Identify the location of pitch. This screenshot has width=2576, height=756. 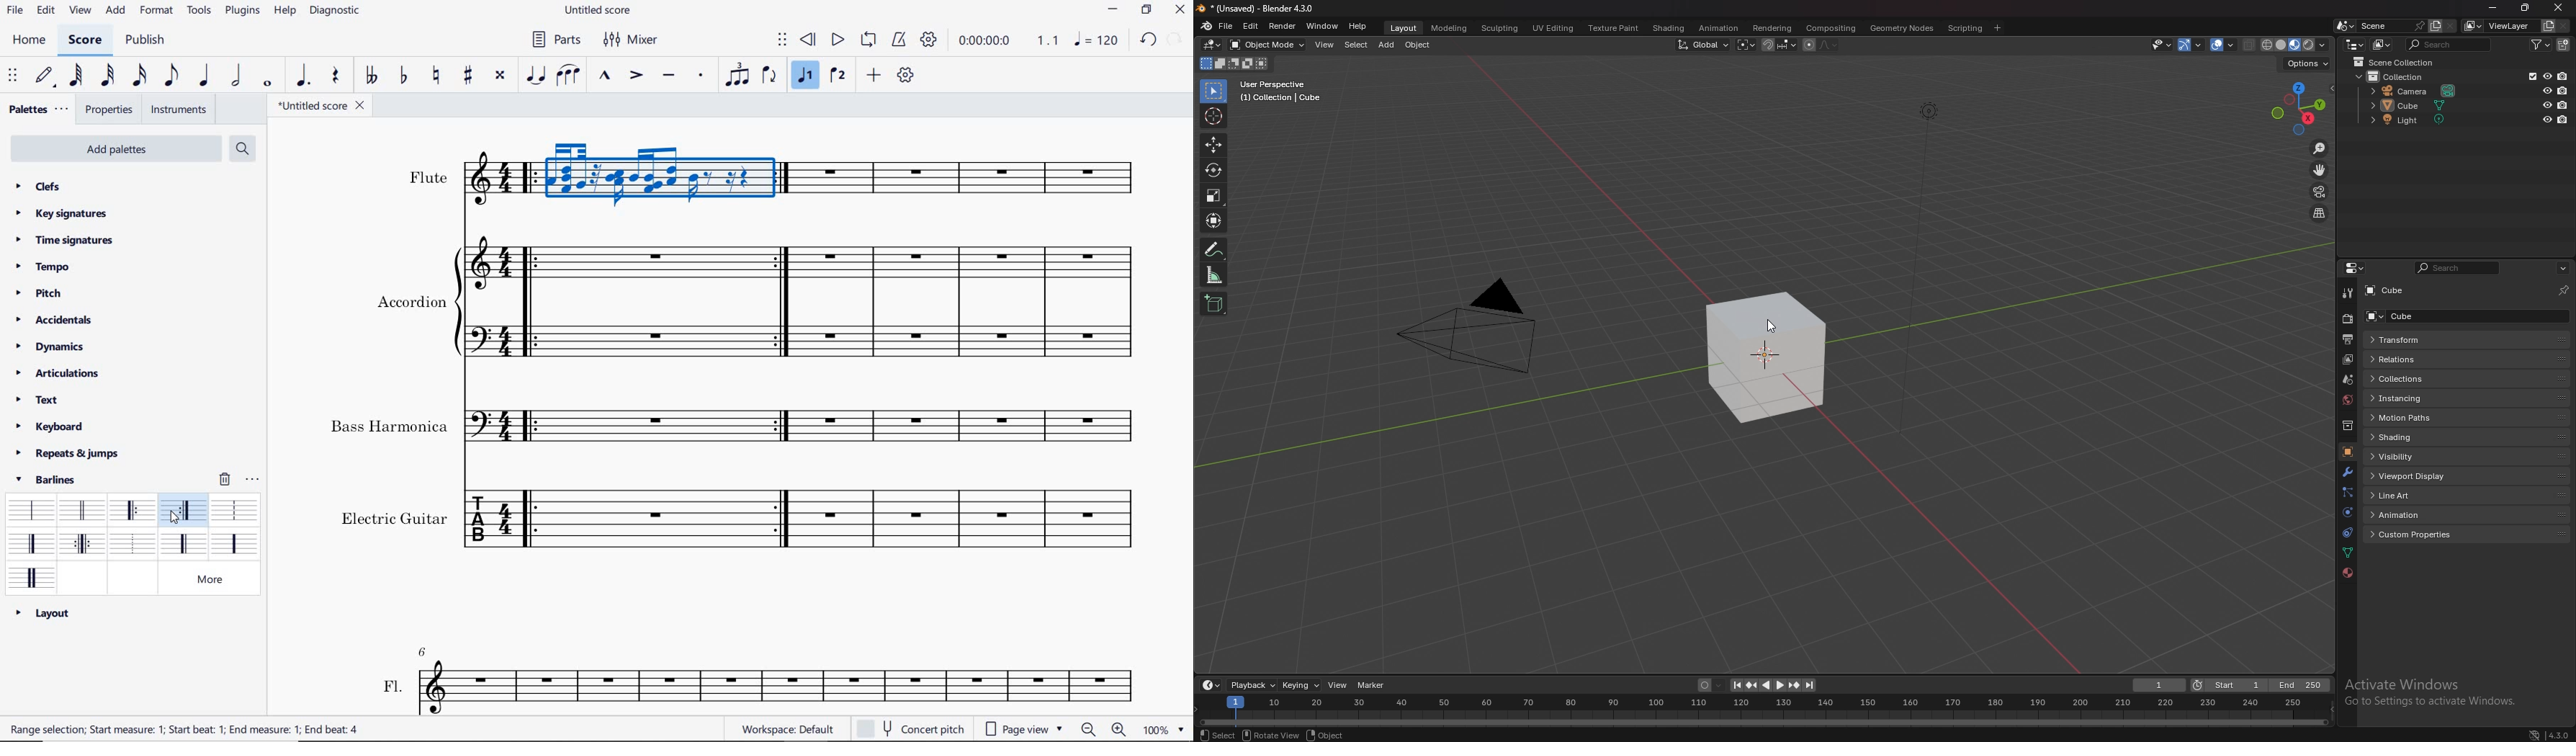
(37, 292).